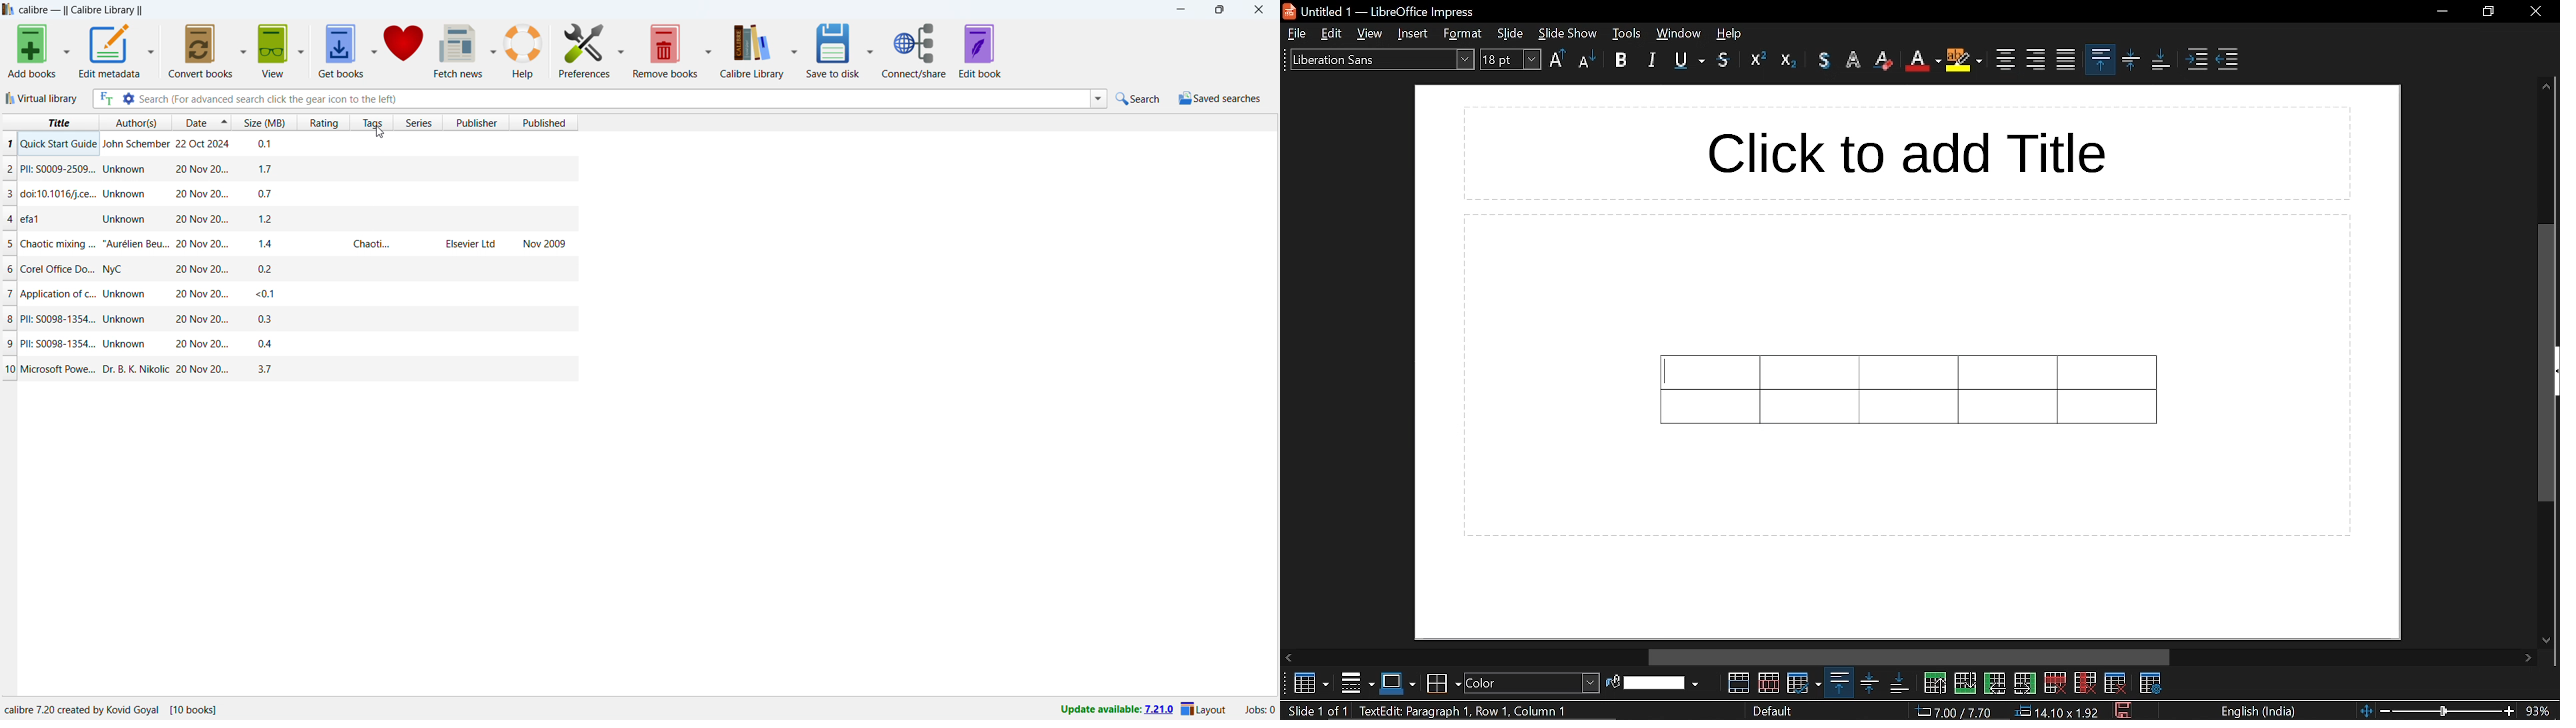 This screenshot has height=728, width=2576. I want to click on sort by tags, so click(372, 123).